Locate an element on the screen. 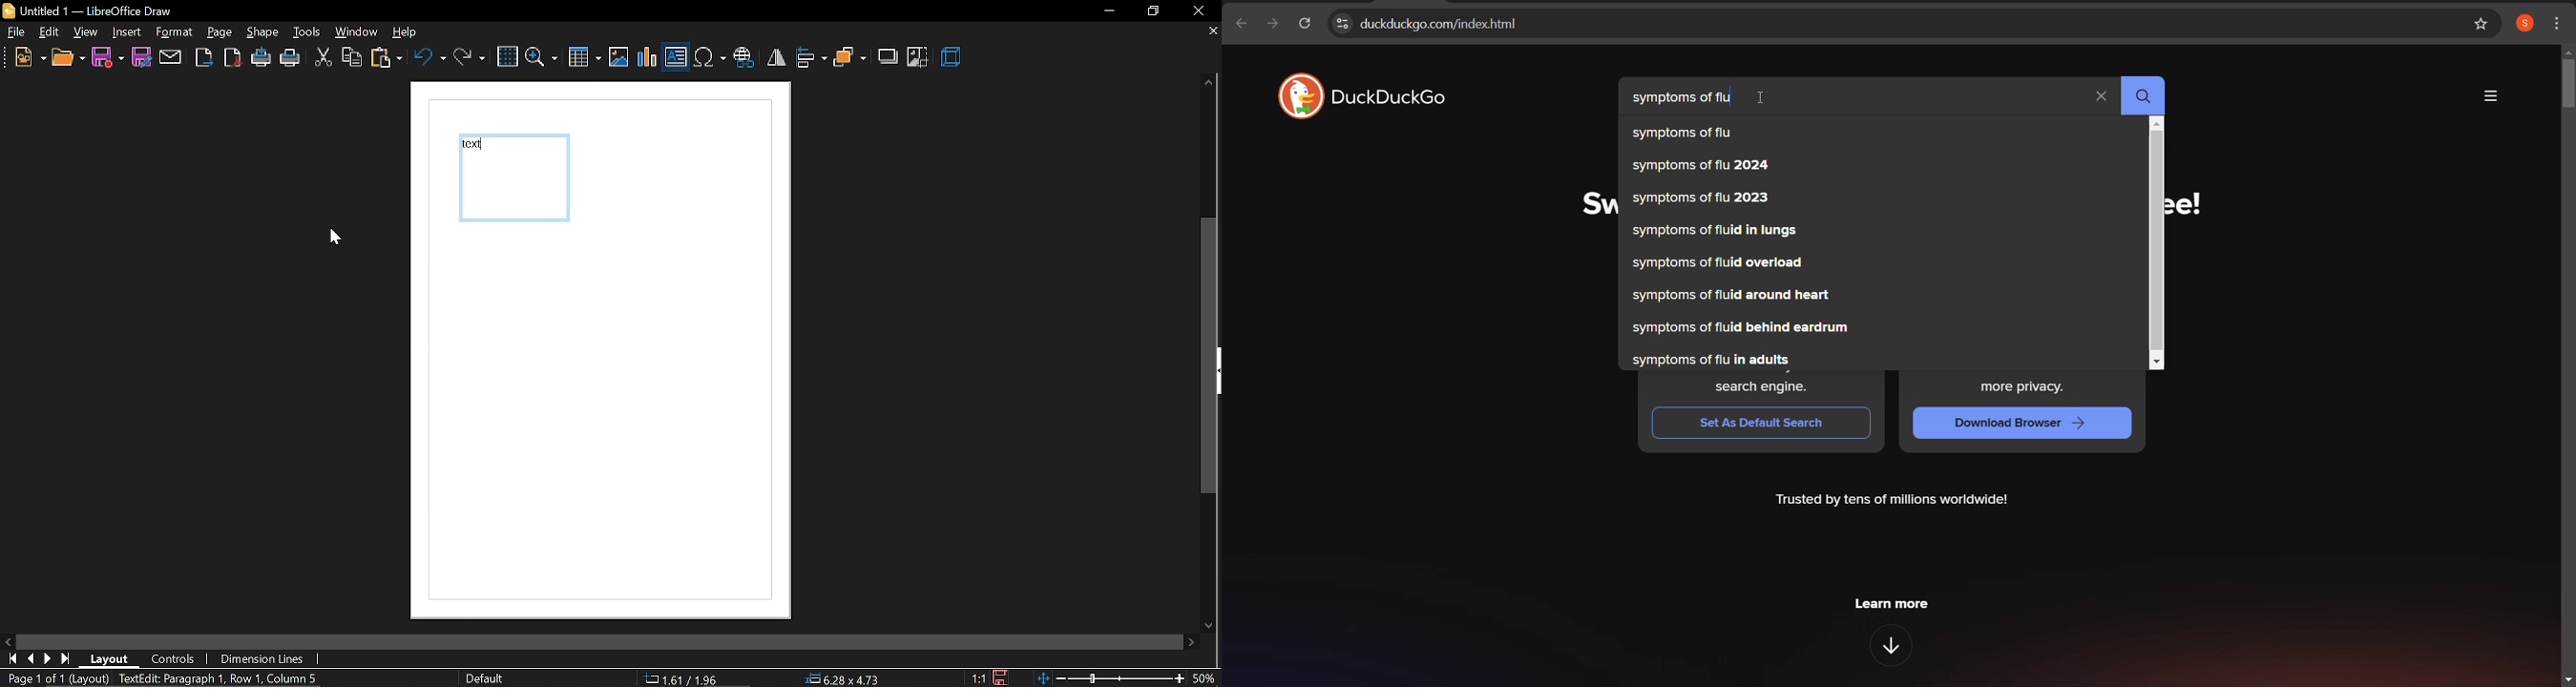  insert is located at coordinates (127, 33).